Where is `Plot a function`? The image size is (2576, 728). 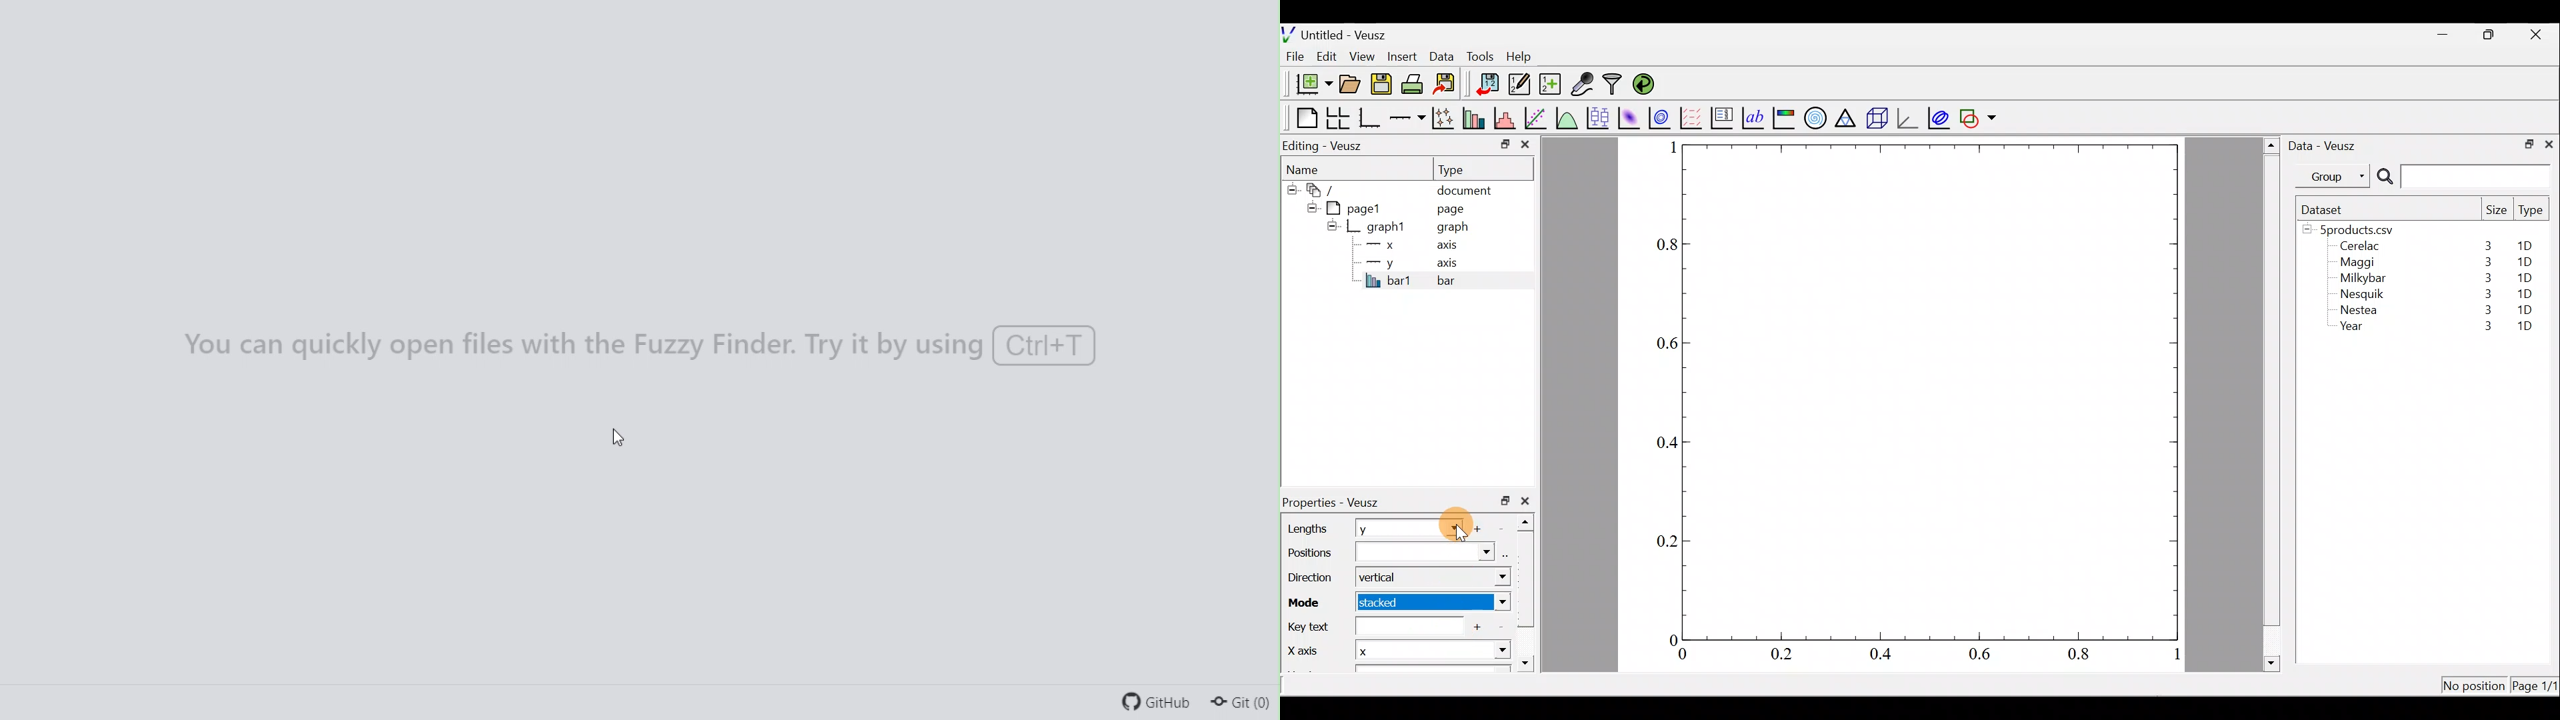 Plot a function is located at coordinates (1567, 117).